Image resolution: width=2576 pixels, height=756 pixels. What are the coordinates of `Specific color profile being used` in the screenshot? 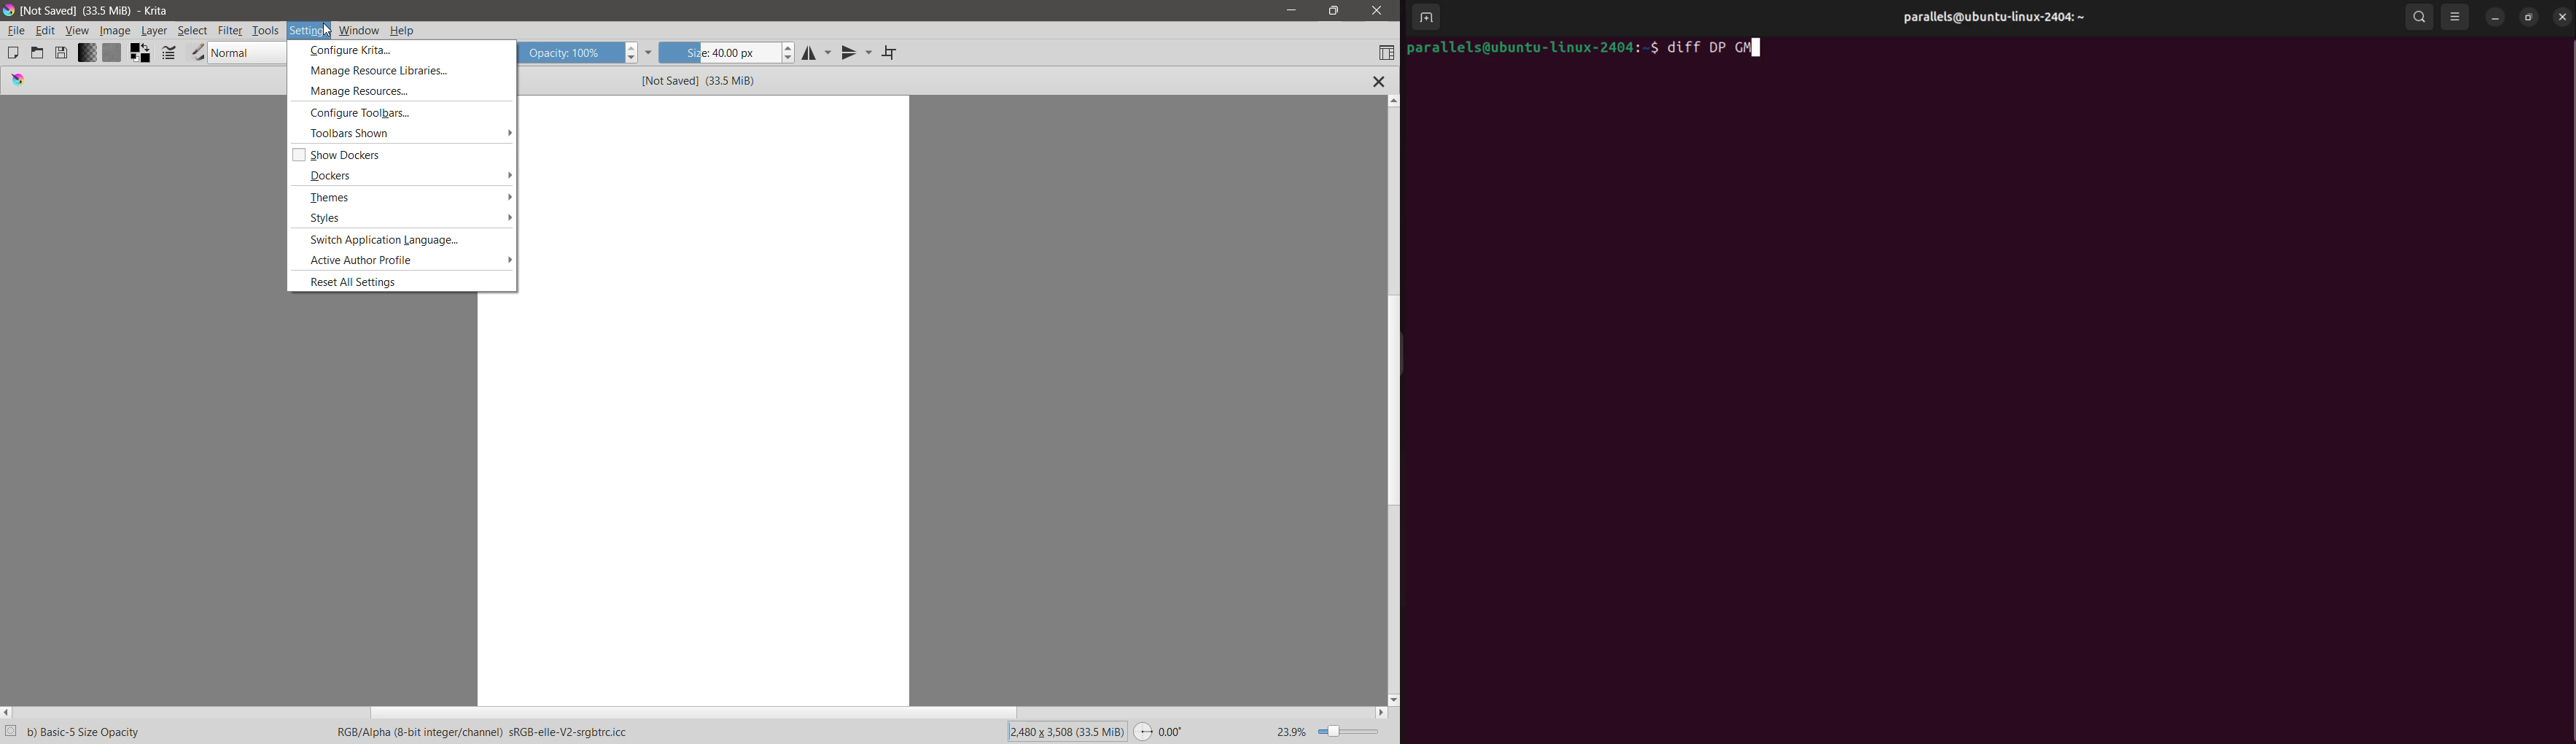 It's located at (572, 733).